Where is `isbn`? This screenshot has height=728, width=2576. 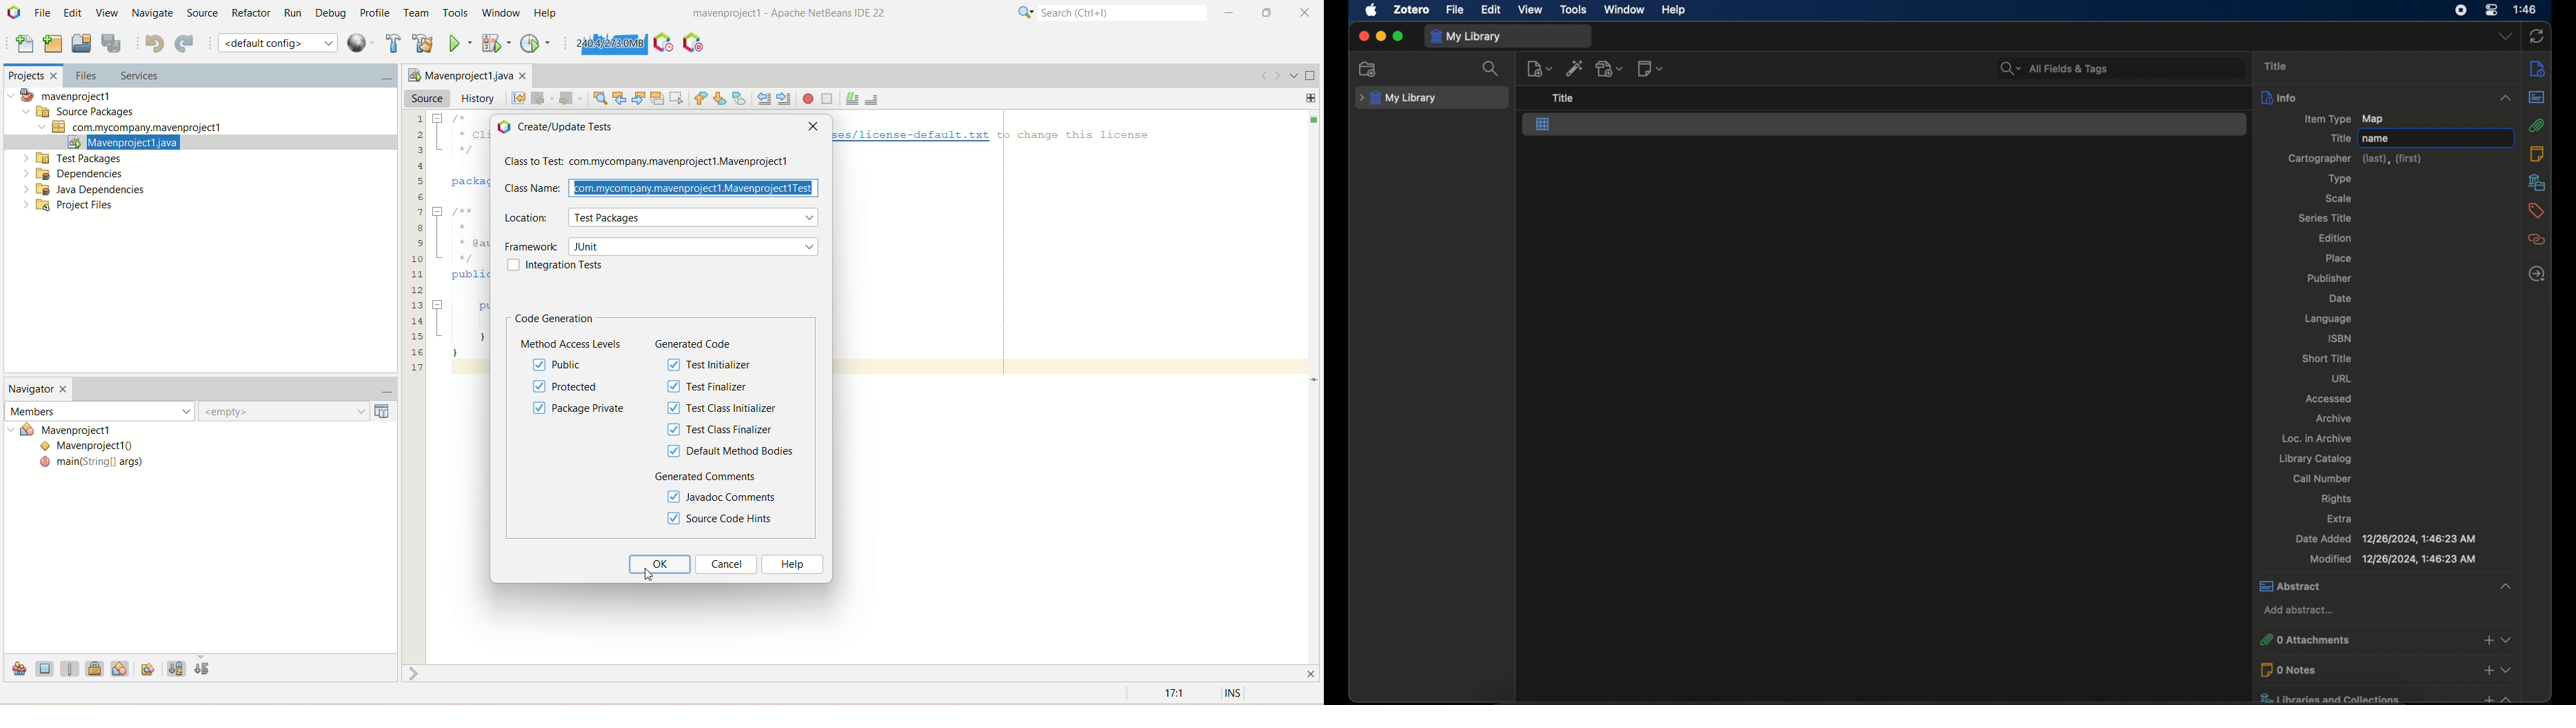
isbn is located at coordinates (2340, 338).